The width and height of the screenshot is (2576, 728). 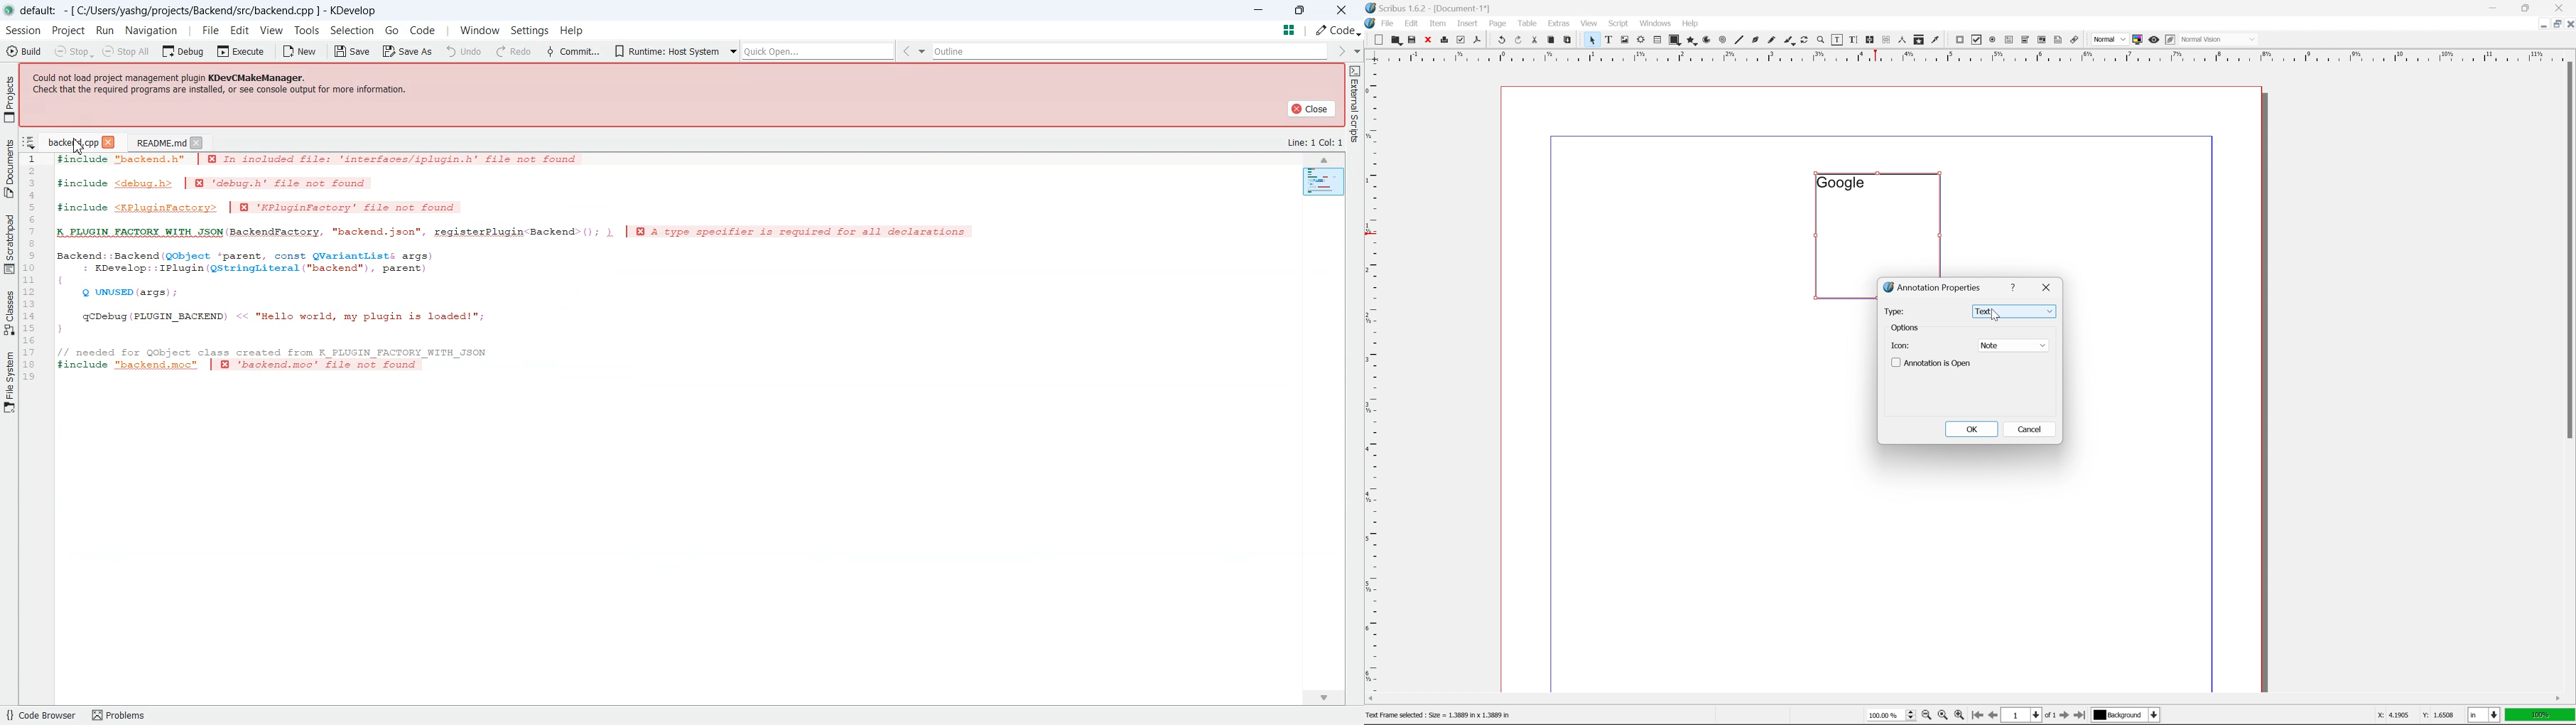 What do you see at coordinates (2013, 345) in the screenshot?
I see `note` at bounding box center [2013, 345].